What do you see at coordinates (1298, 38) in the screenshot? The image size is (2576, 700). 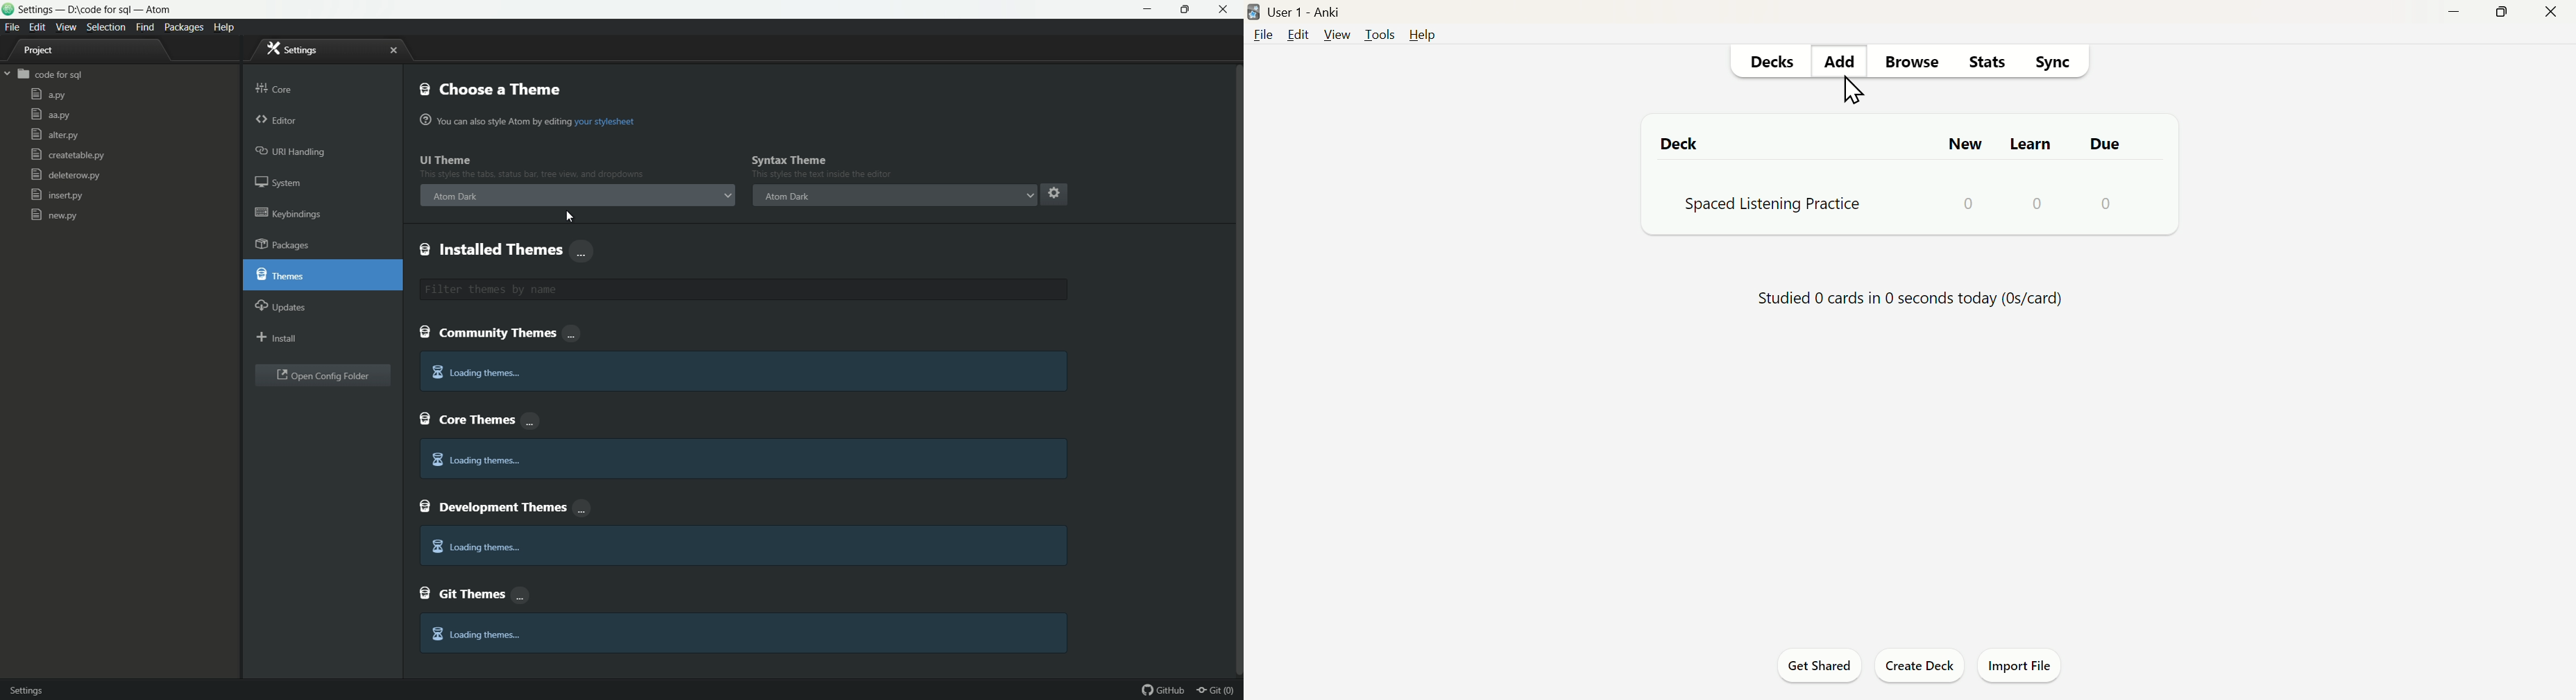 I see `Edit` at bounding box center [1298, 38].